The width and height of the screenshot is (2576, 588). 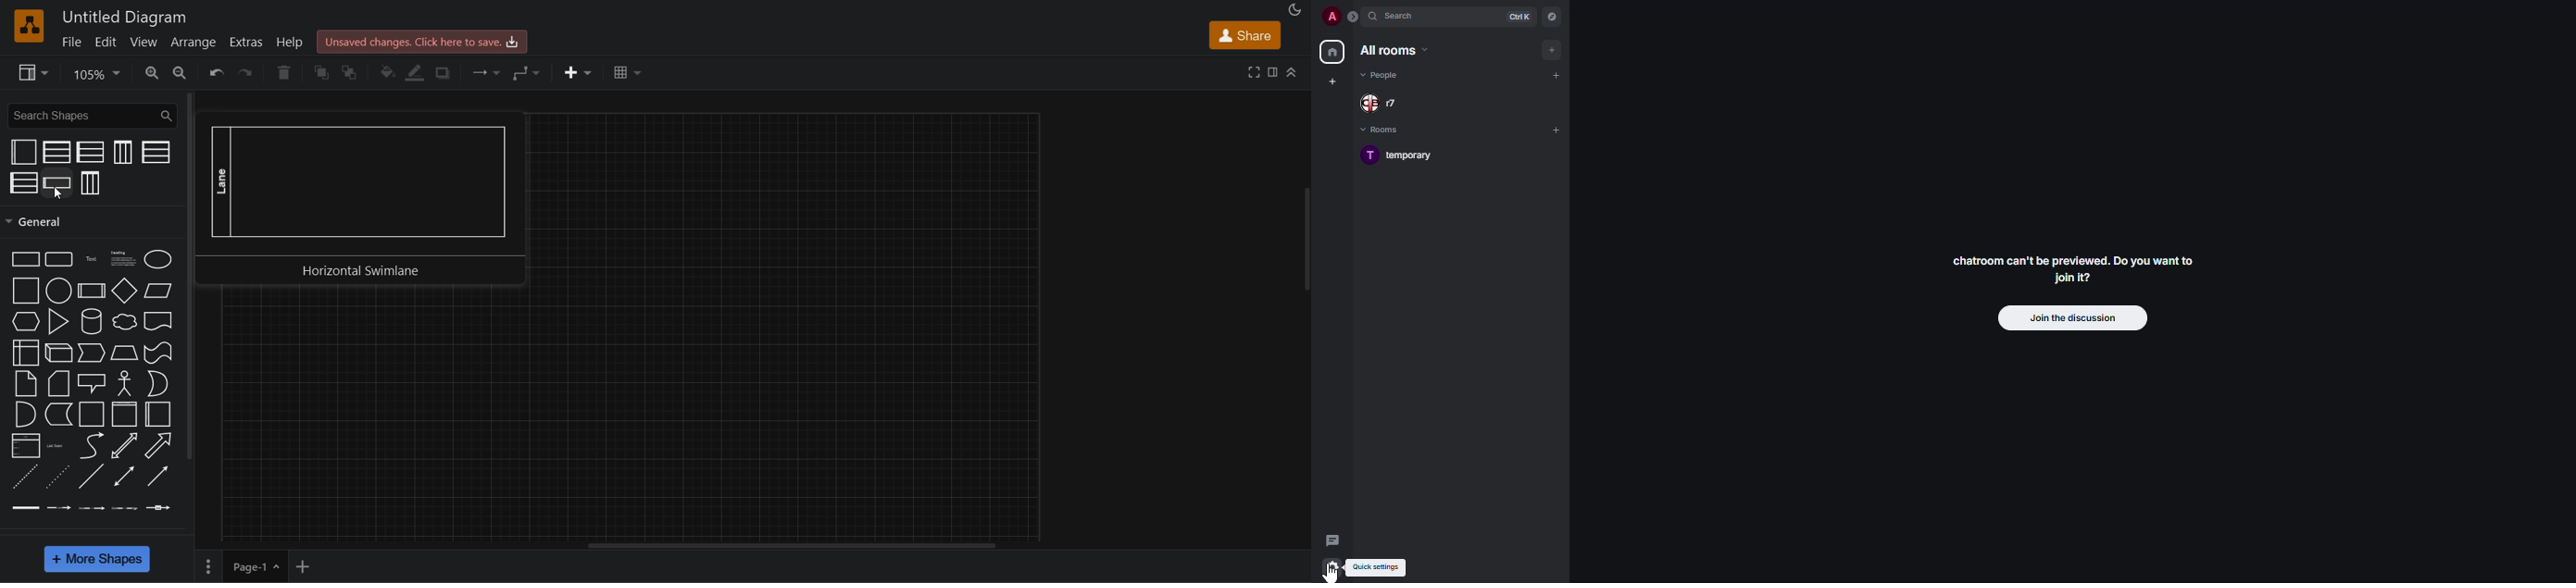 I want to click on curve, so click(x=89, y=445).